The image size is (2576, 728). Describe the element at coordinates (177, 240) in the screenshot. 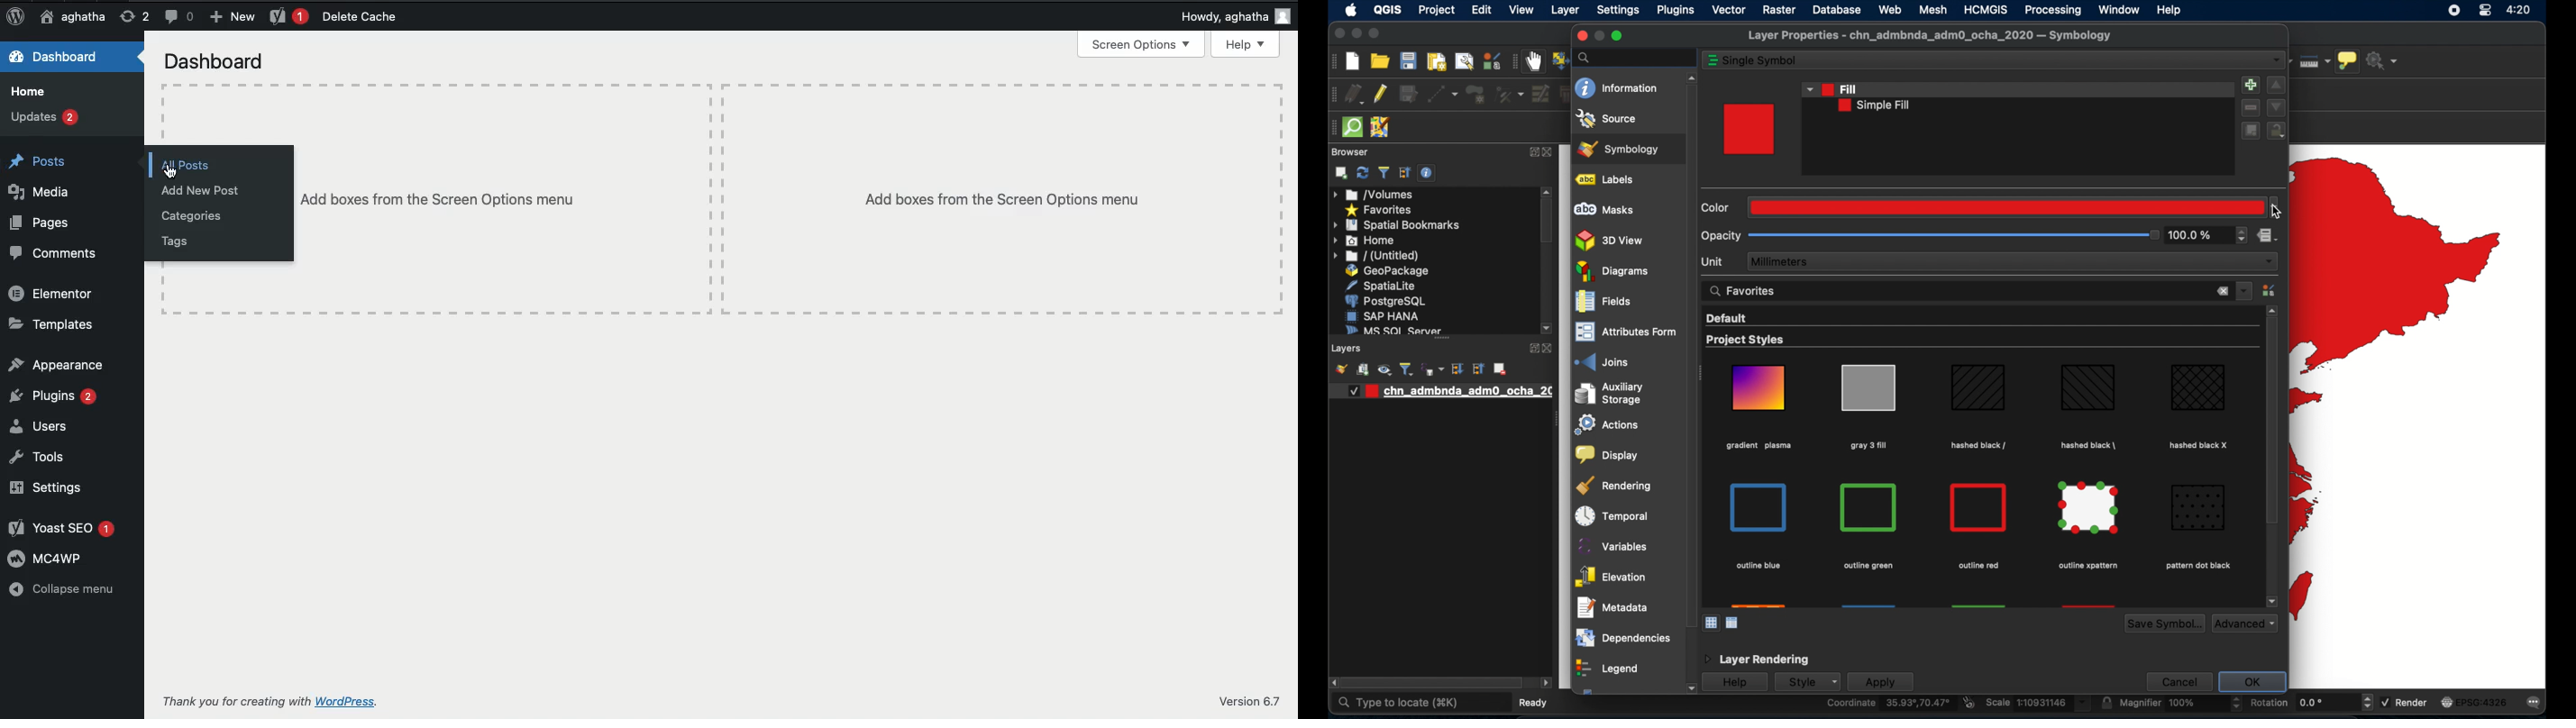

I see `Tags` at that location.